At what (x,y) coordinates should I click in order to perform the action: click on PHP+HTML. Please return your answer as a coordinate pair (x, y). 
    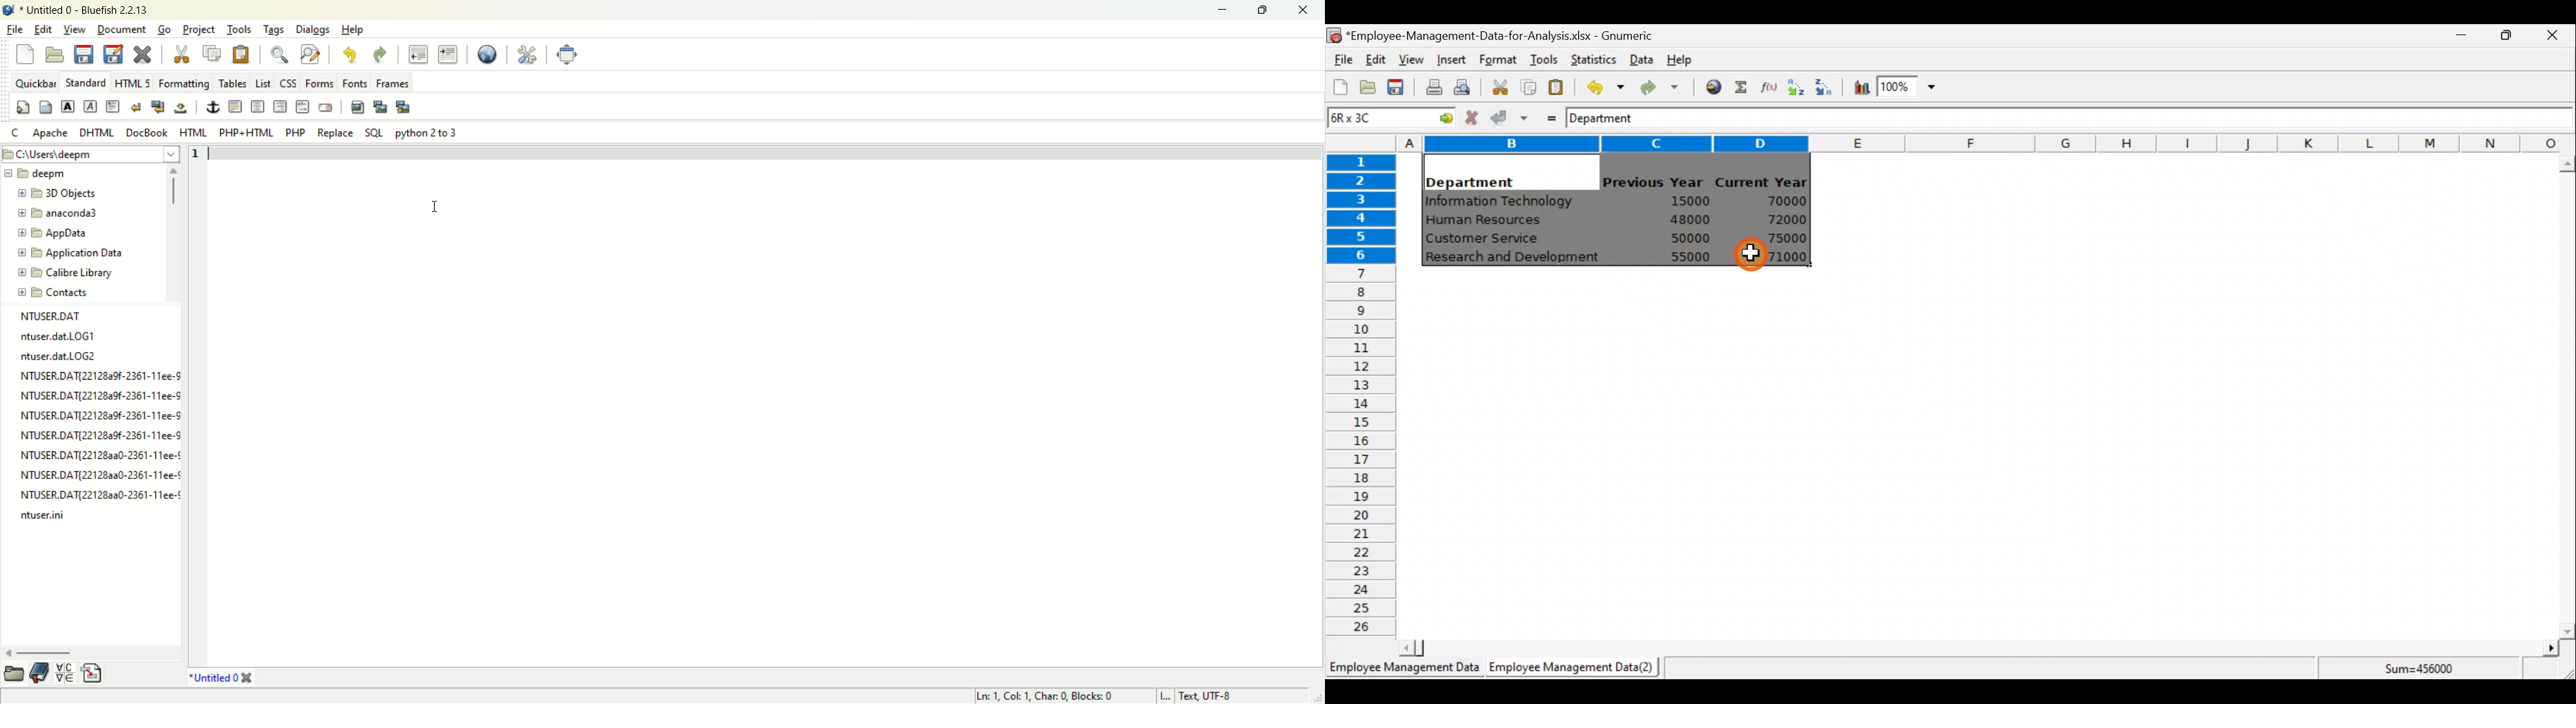
    Looking at the image, I should click on (246, 131).